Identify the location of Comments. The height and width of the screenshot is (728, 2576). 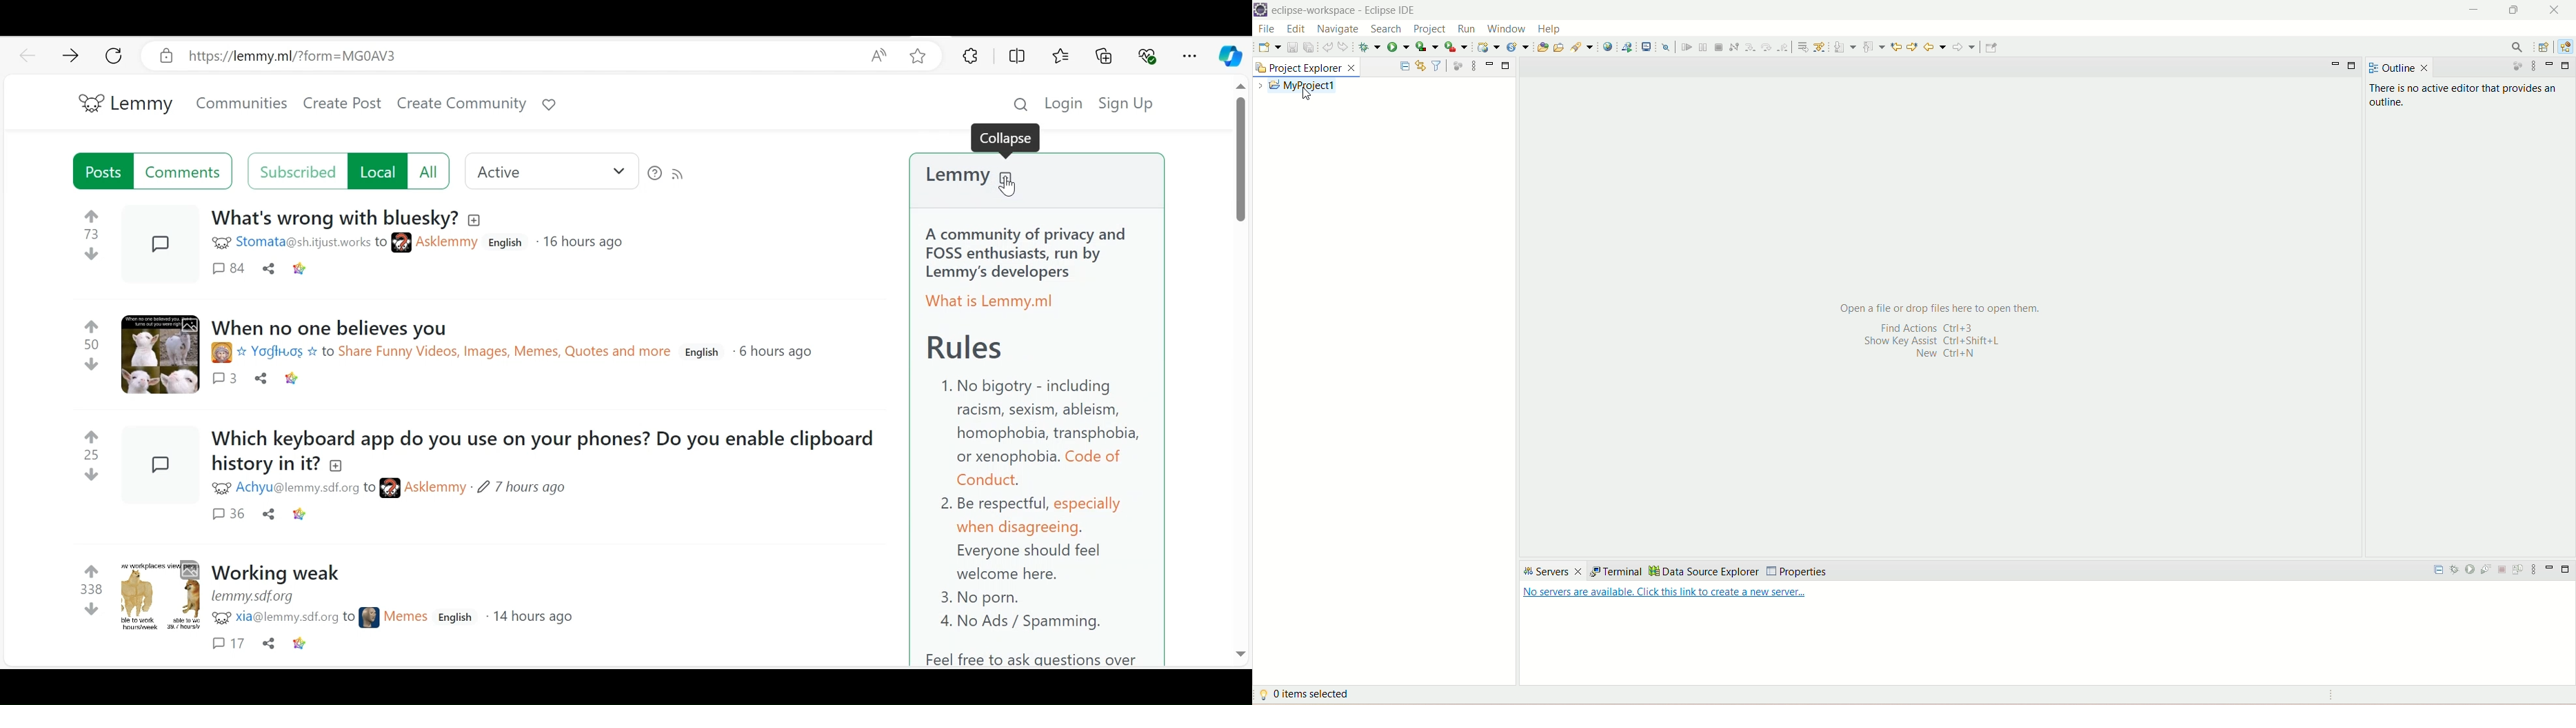
(226, 380).